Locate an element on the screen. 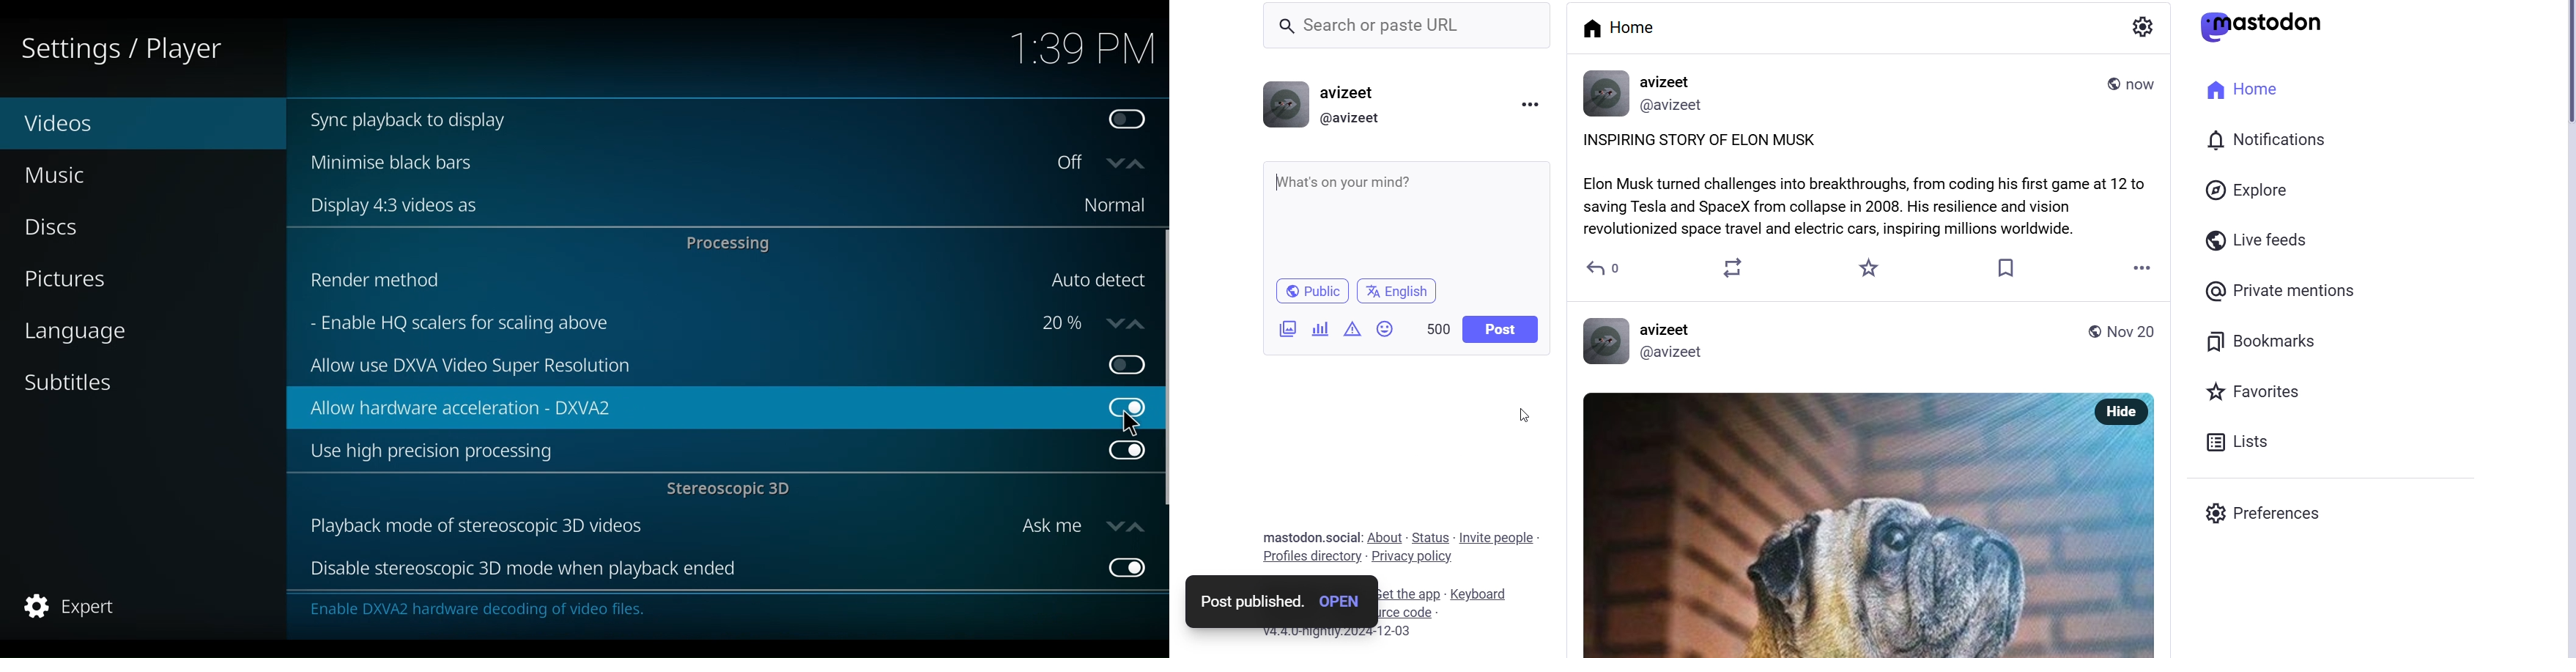  whats on your mind is located at coordinates (1405, 218).